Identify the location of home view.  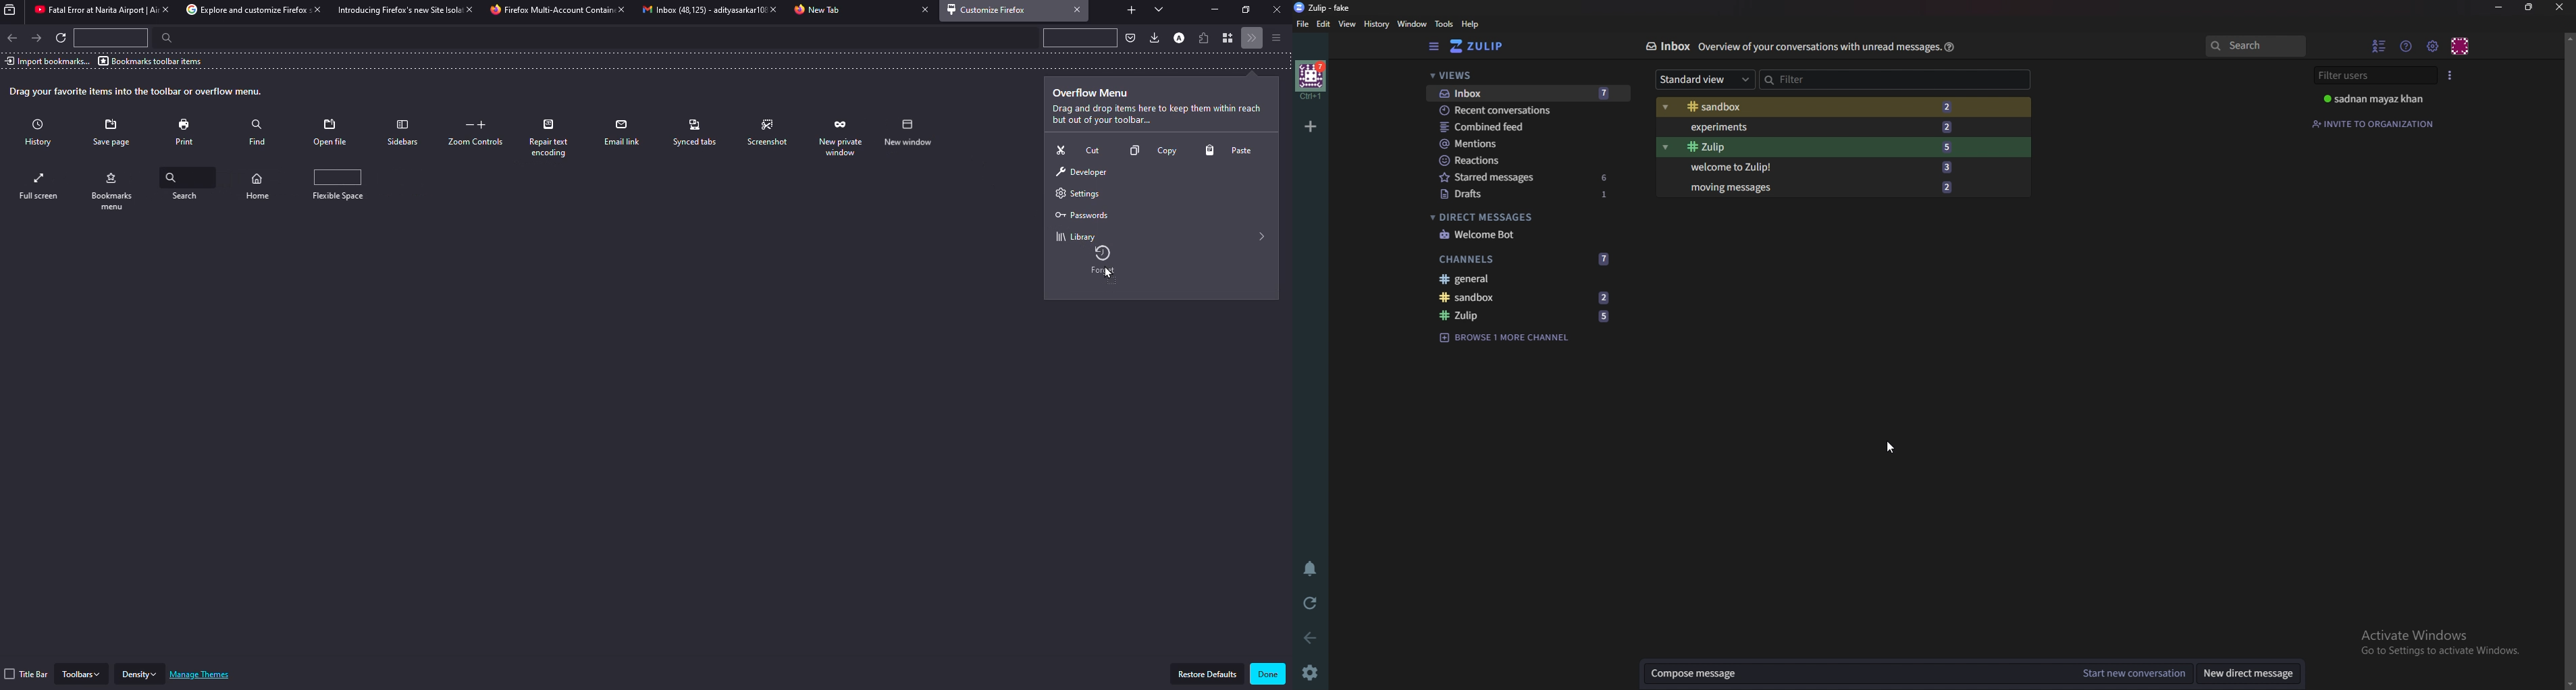
(1476, 46).